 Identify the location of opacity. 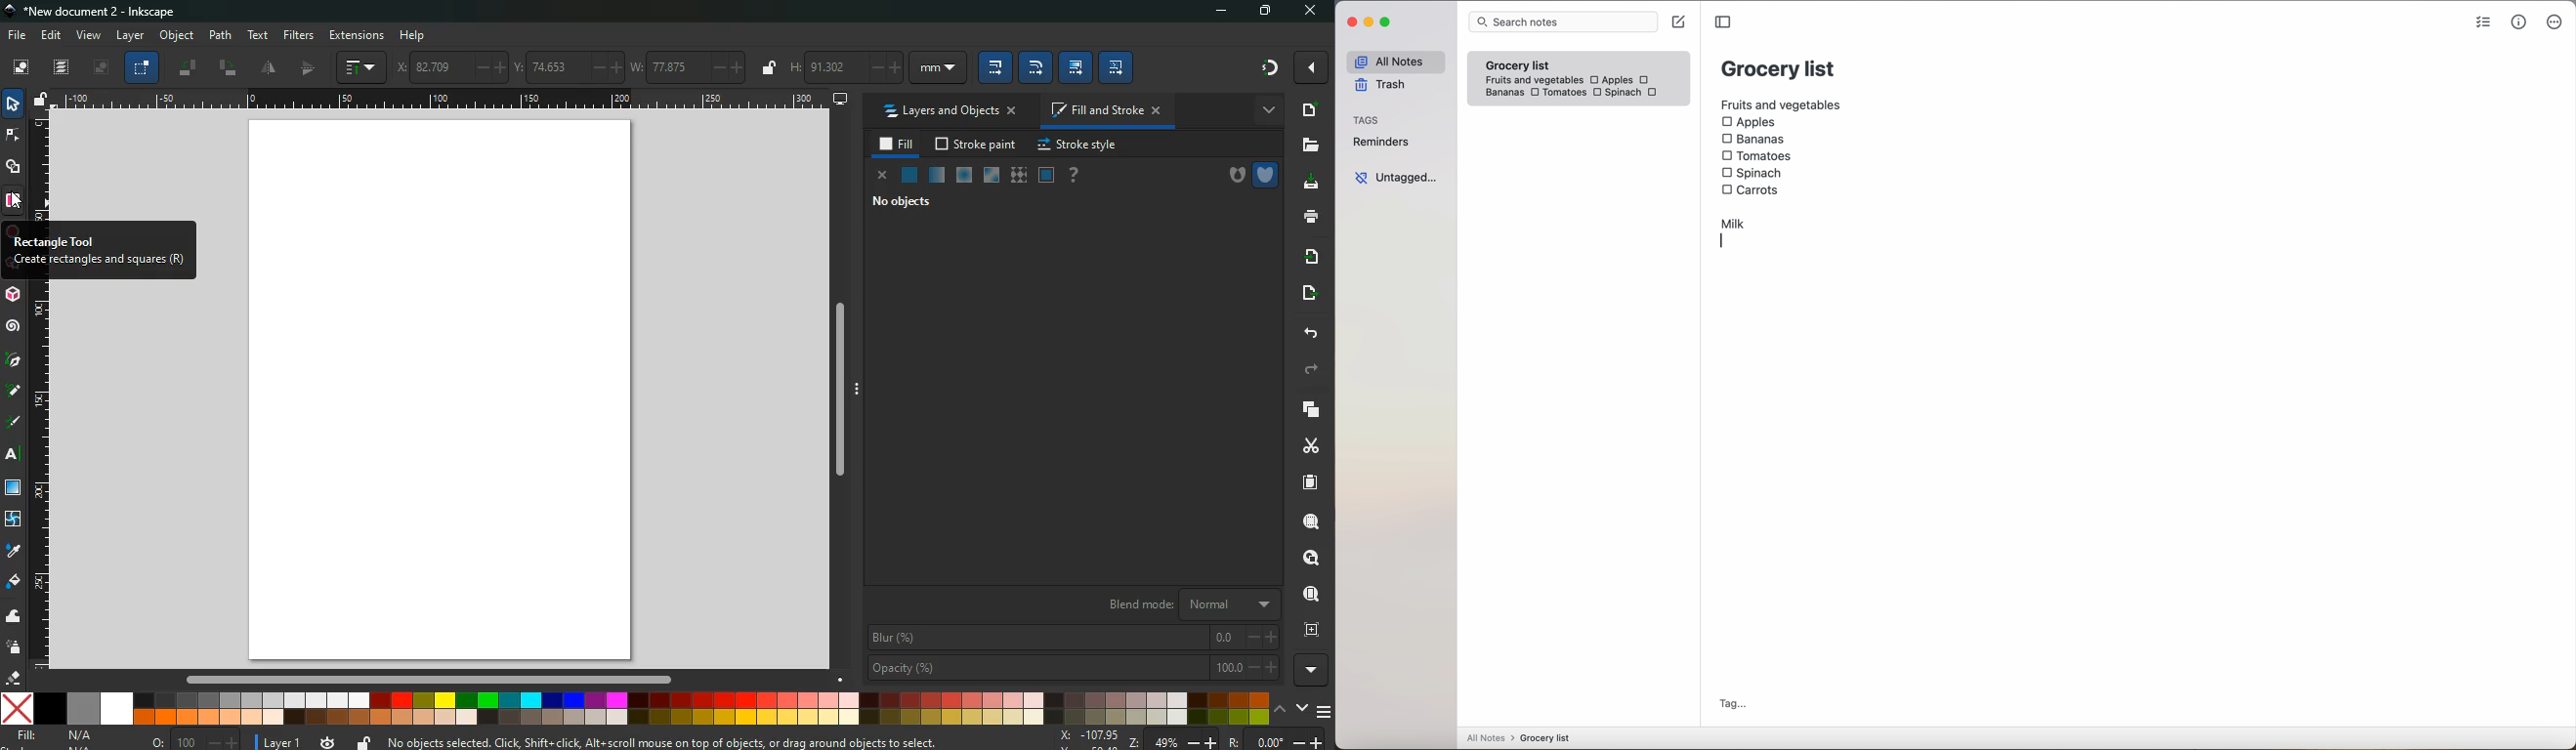
(936, 176).